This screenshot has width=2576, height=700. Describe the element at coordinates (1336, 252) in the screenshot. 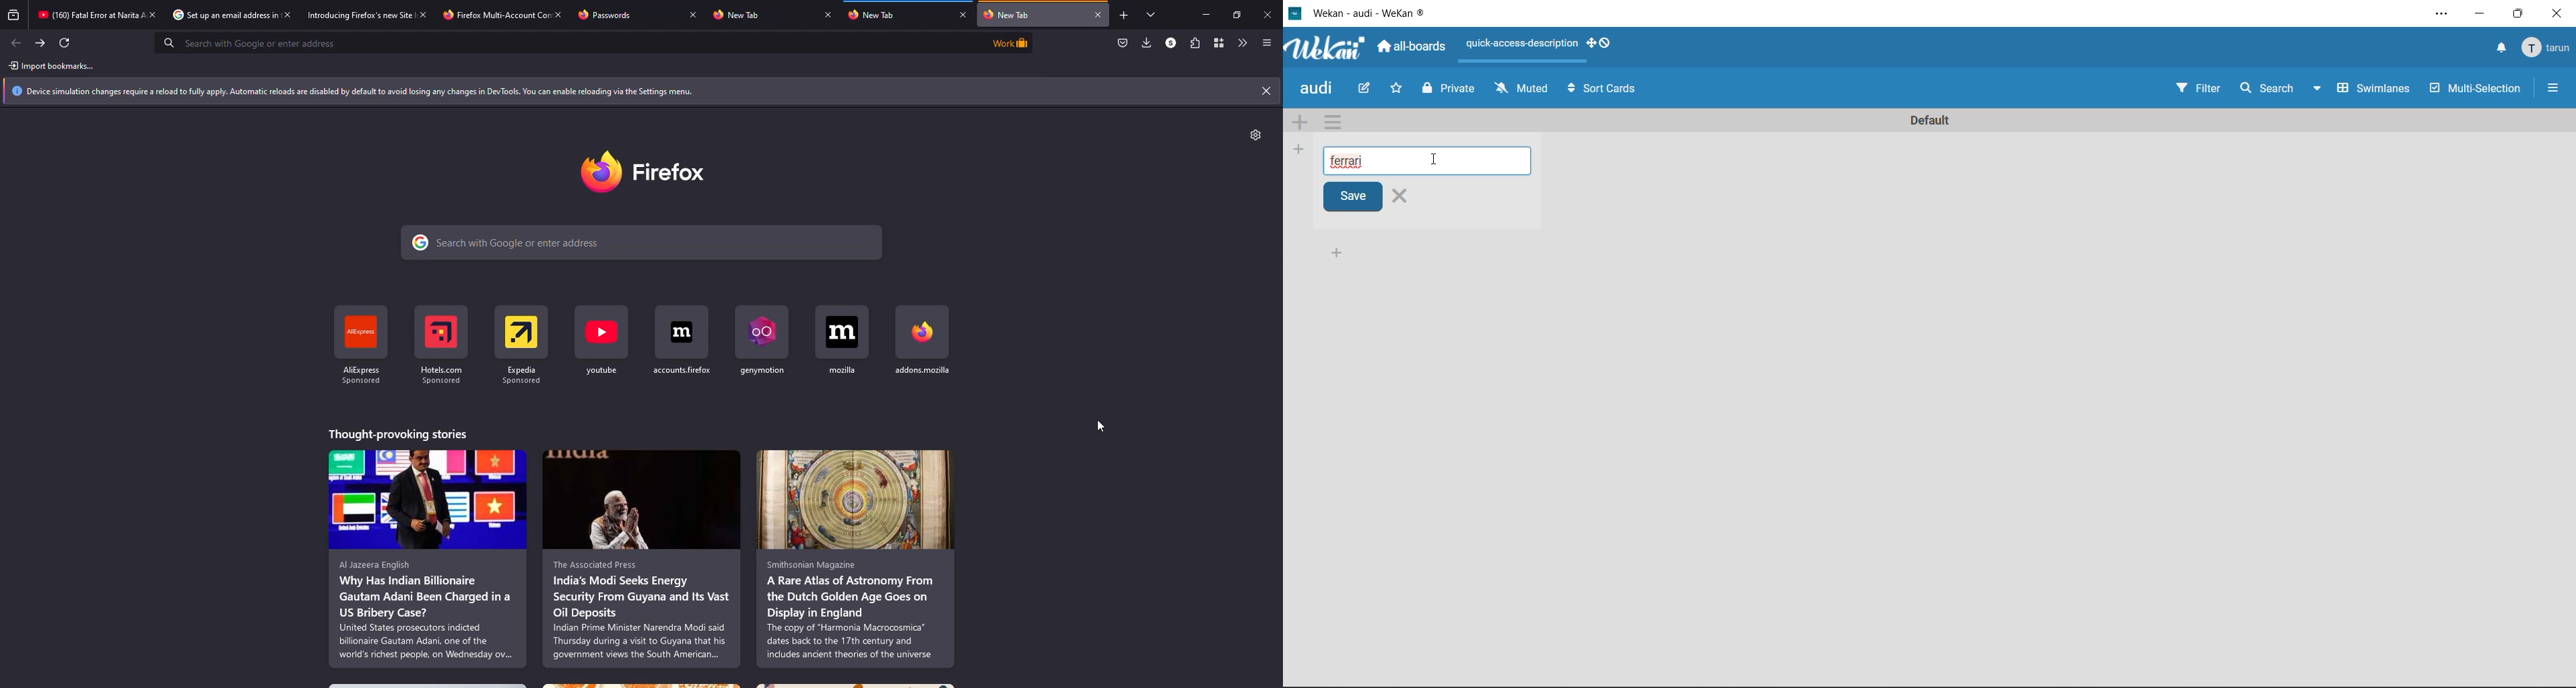

I see `Add` at that location.